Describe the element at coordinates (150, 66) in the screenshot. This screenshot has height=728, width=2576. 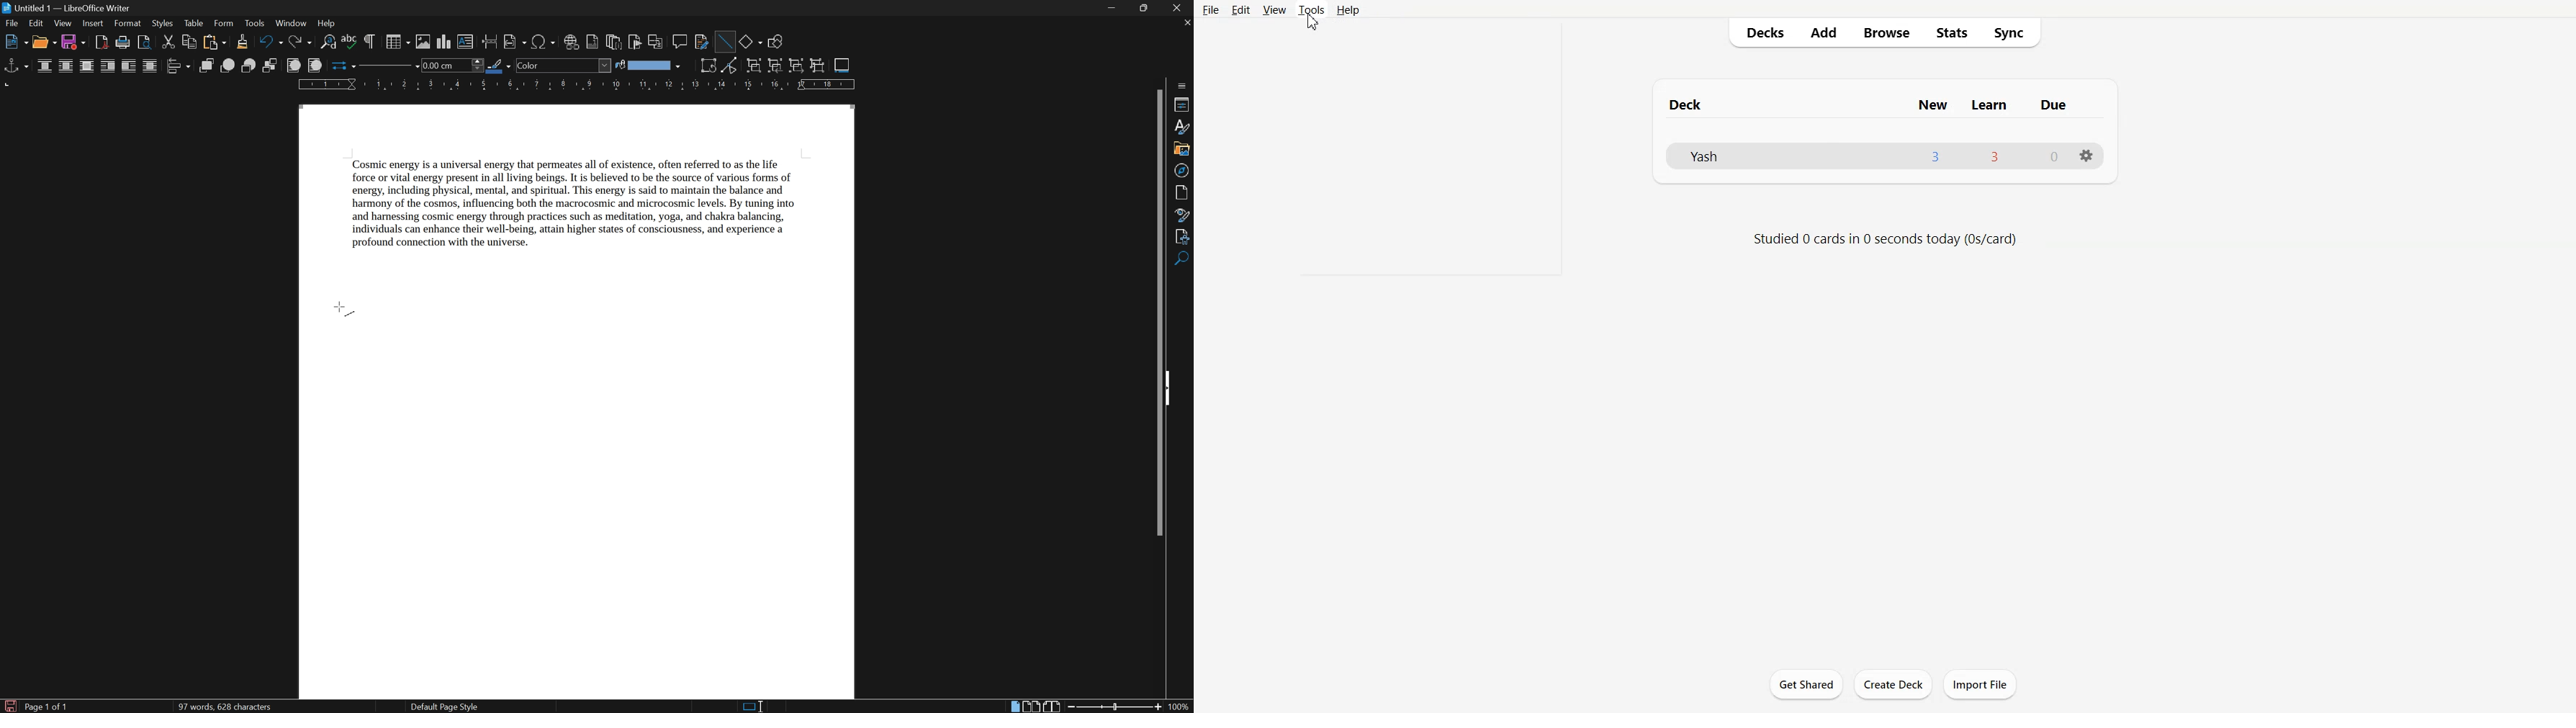
I see `through` at that location.